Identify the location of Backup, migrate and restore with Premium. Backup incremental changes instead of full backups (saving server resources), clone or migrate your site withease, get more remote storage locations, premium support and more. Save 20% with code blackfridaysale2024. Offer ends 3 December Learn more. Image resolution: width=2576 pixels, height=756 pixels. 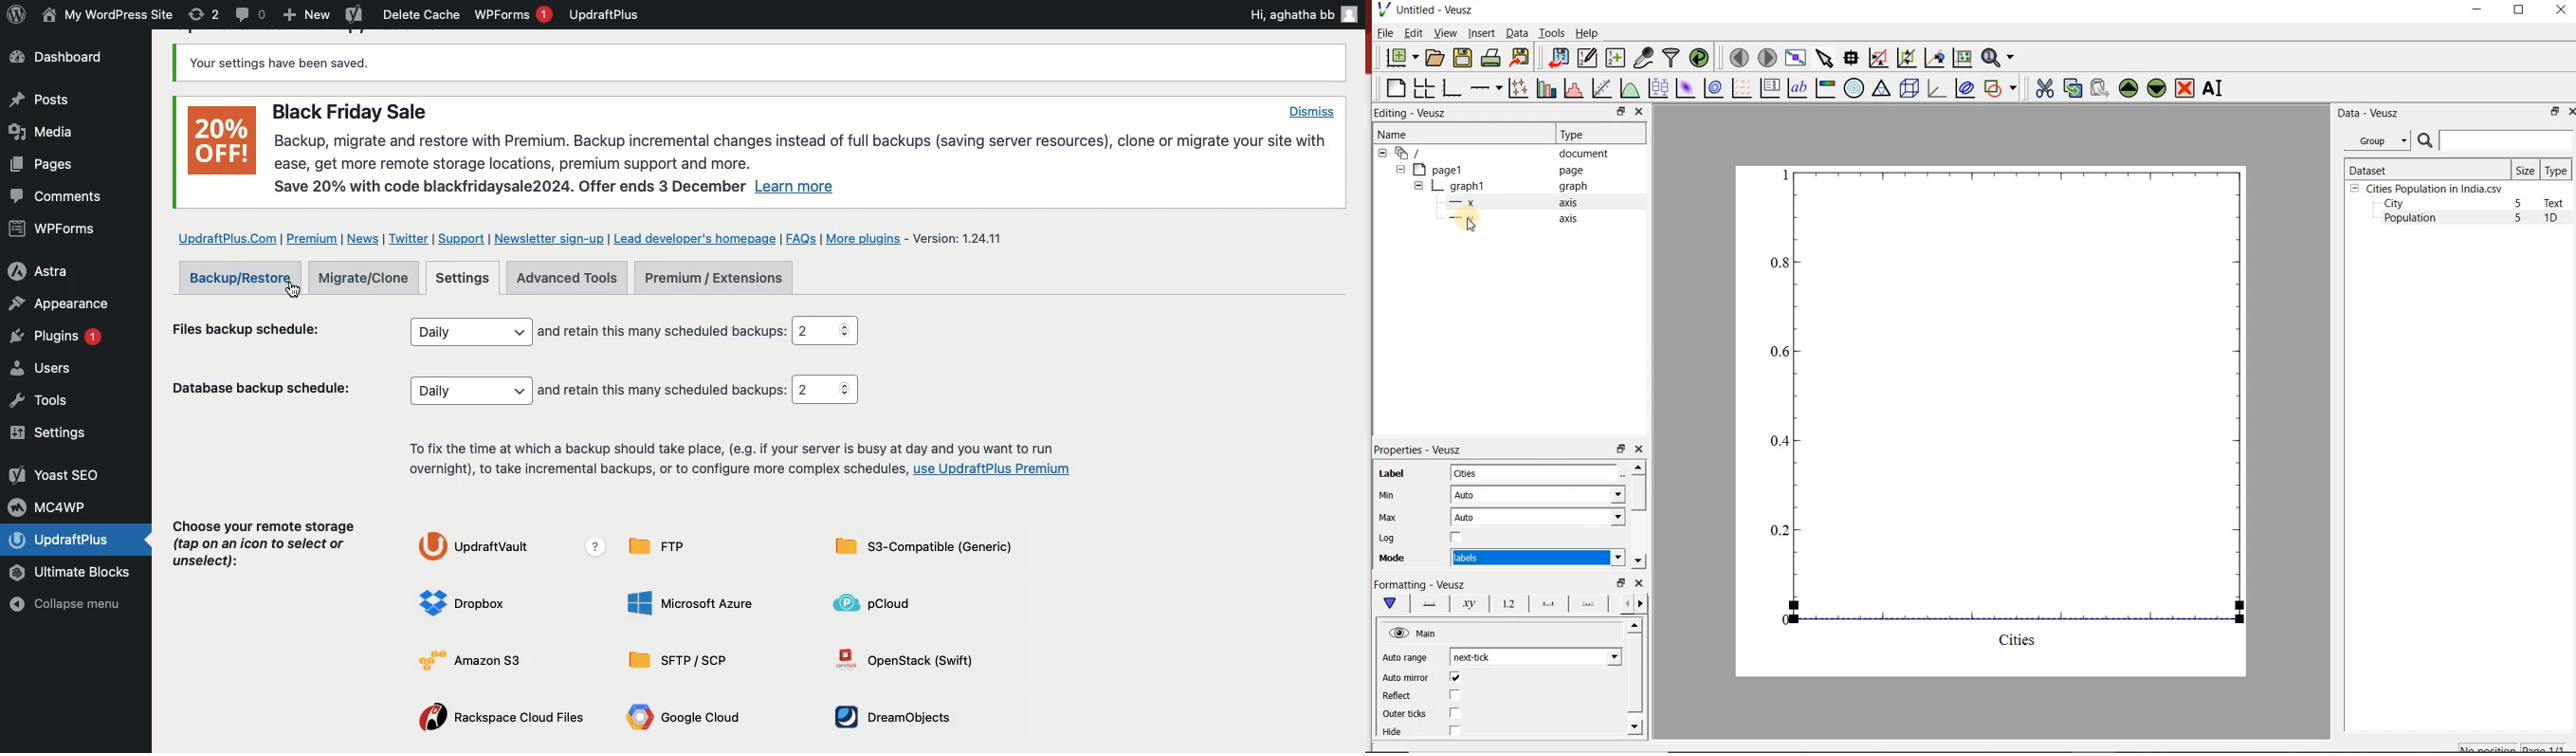
(803, 165).